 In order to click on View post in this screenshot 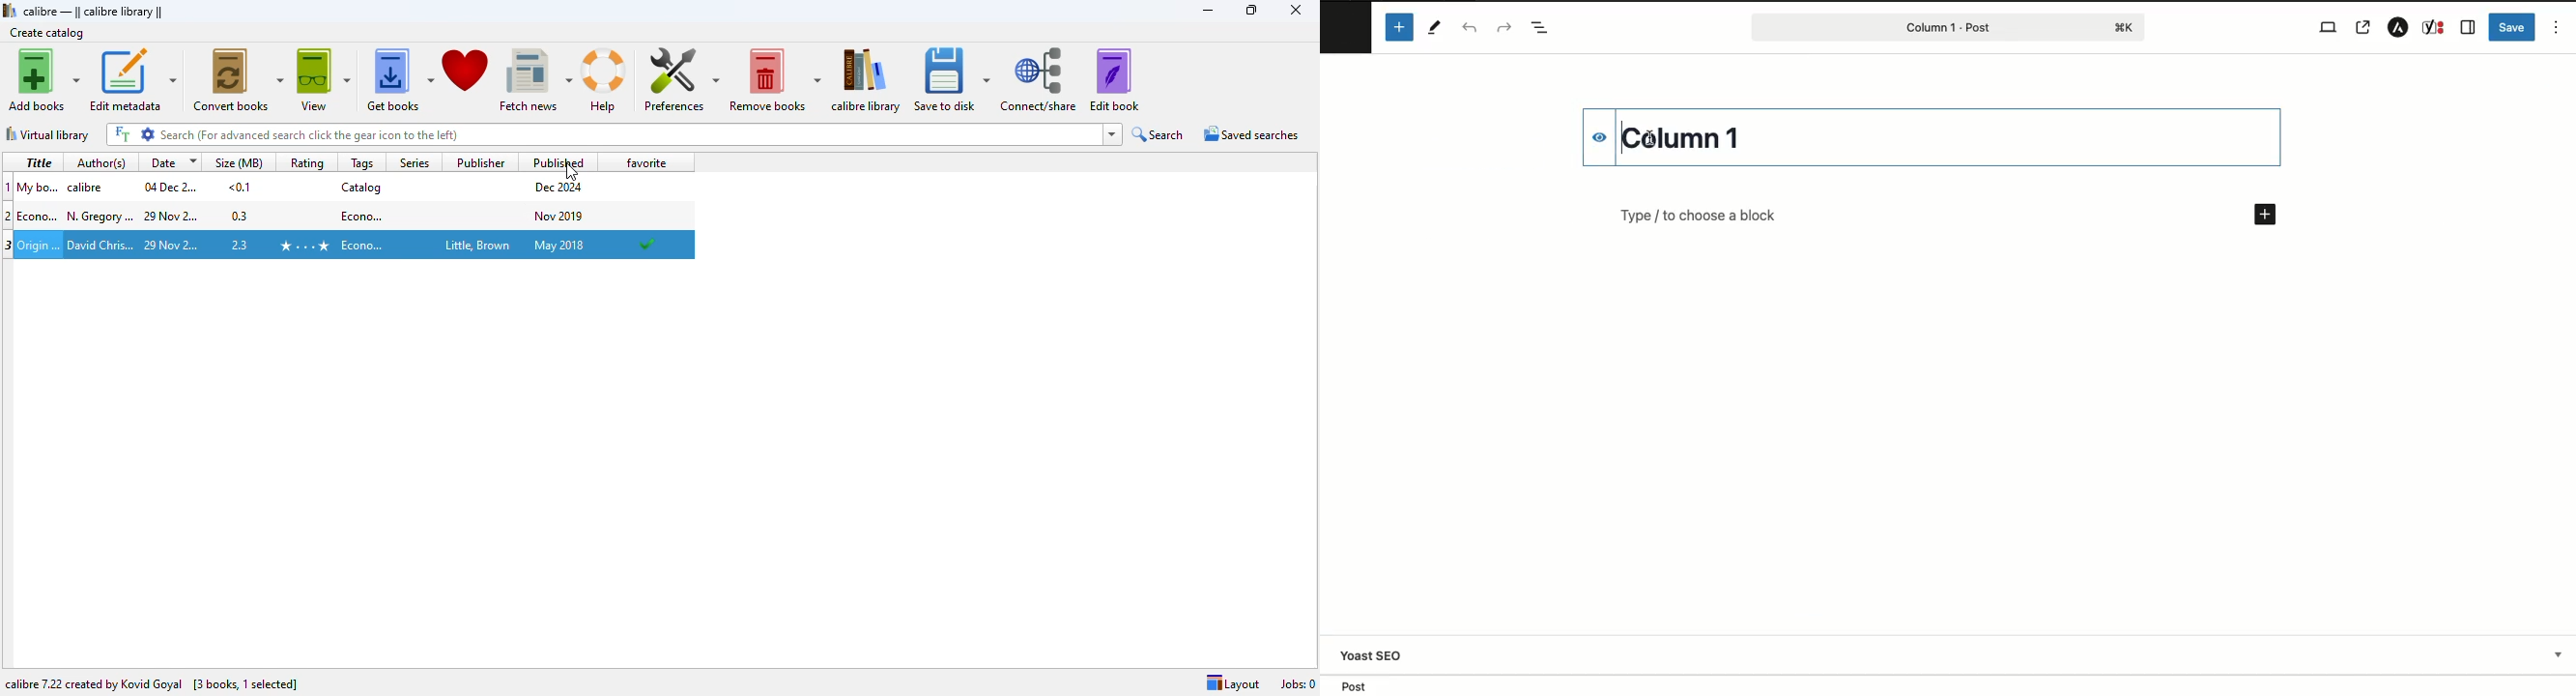, I will do `click(2366, 27)`.